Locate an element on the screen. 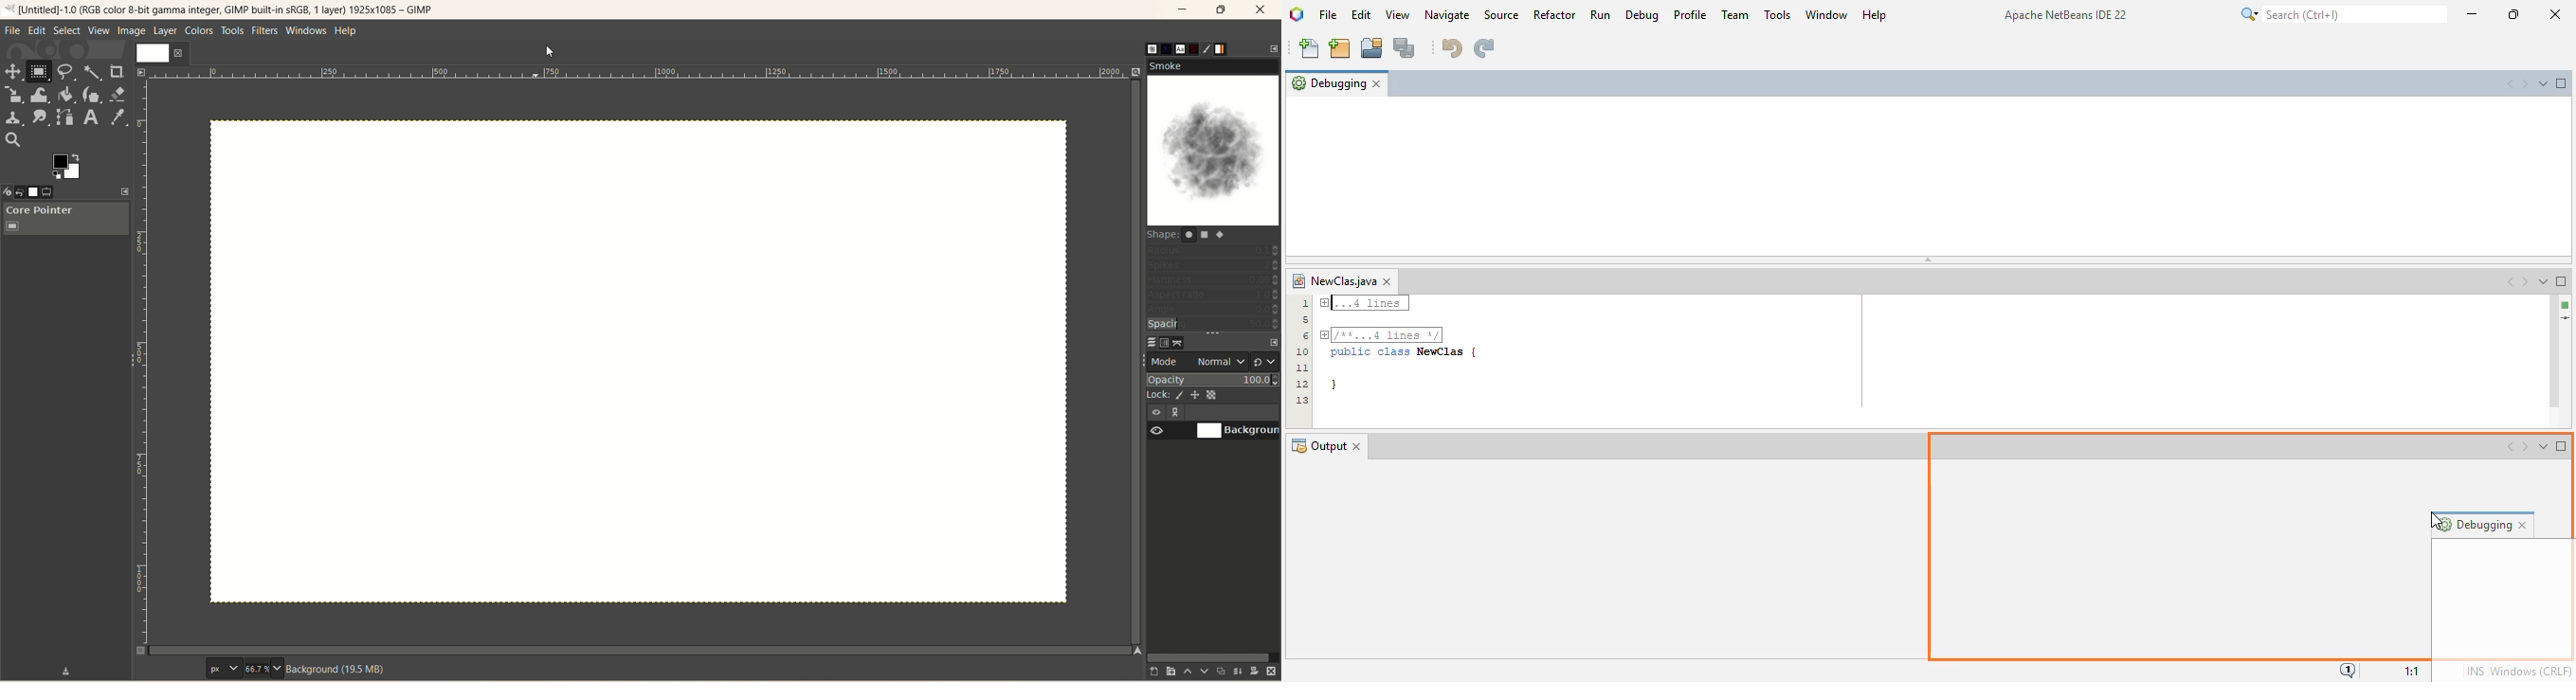  refactor is located at coordinates (1555, 14).